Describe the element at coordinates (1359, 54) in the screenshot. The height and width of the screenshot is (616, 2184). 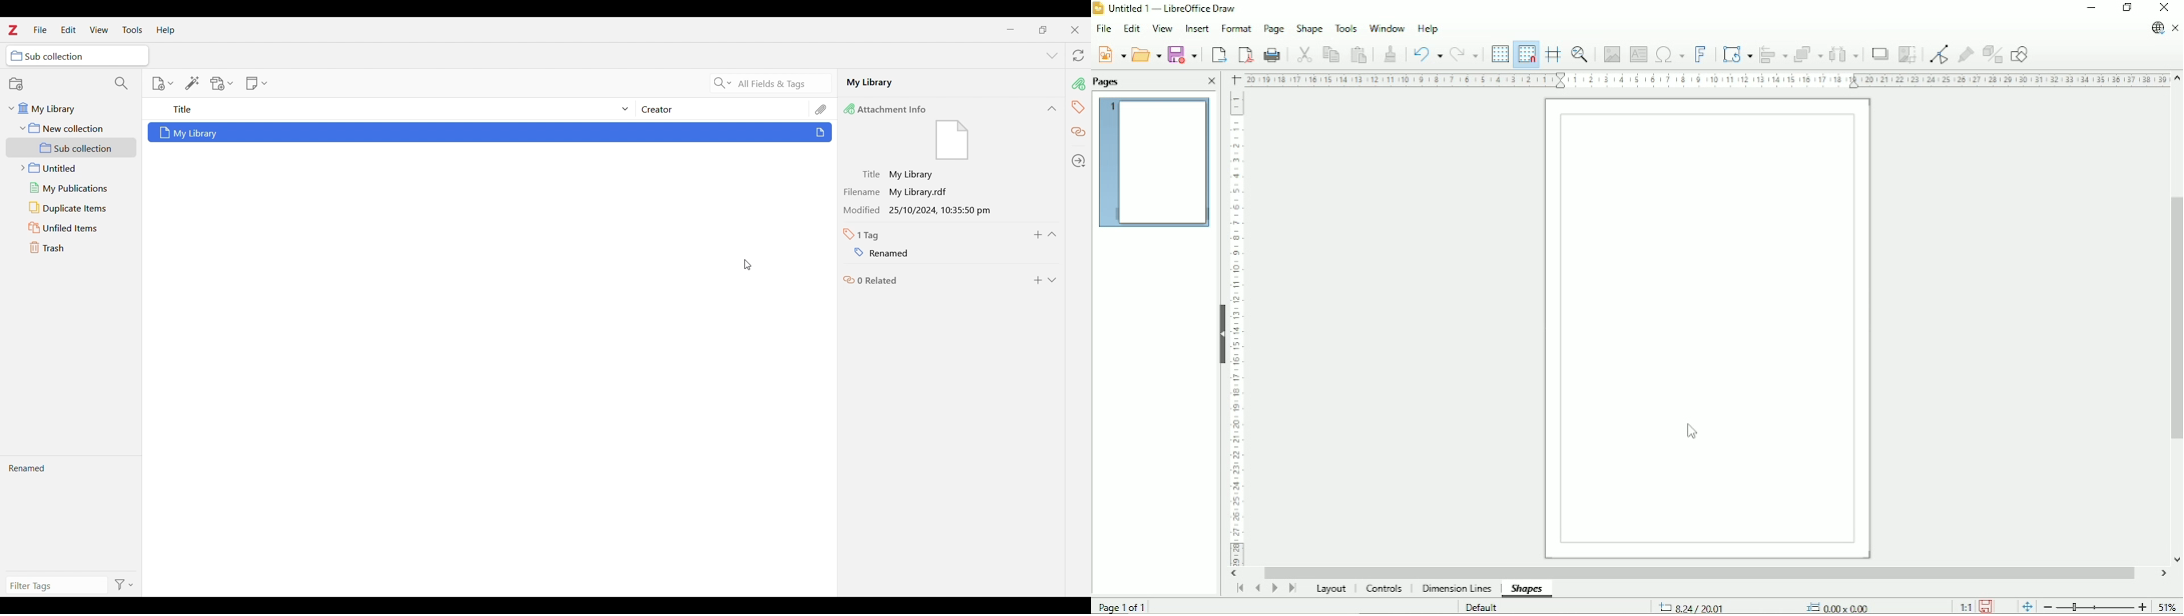
I see `Paste` at that location.